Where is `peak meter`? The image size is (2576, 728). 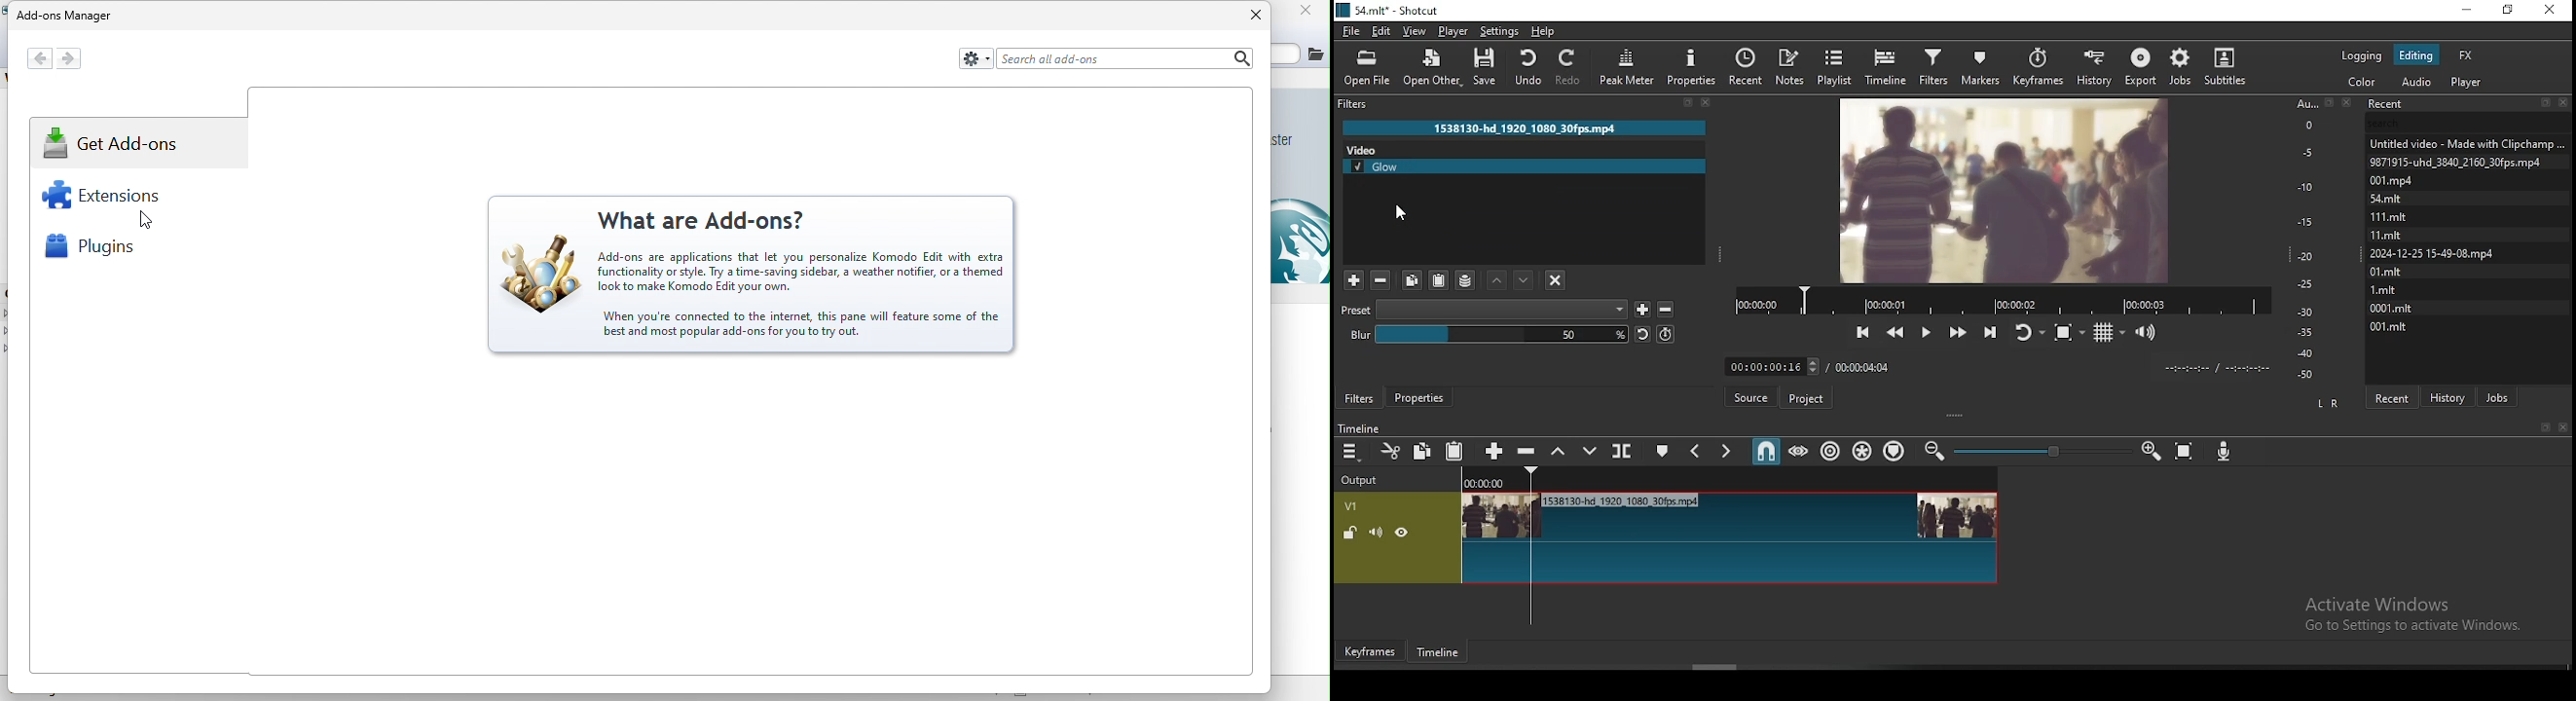 peak meter is located at coordinates (1691, 66).